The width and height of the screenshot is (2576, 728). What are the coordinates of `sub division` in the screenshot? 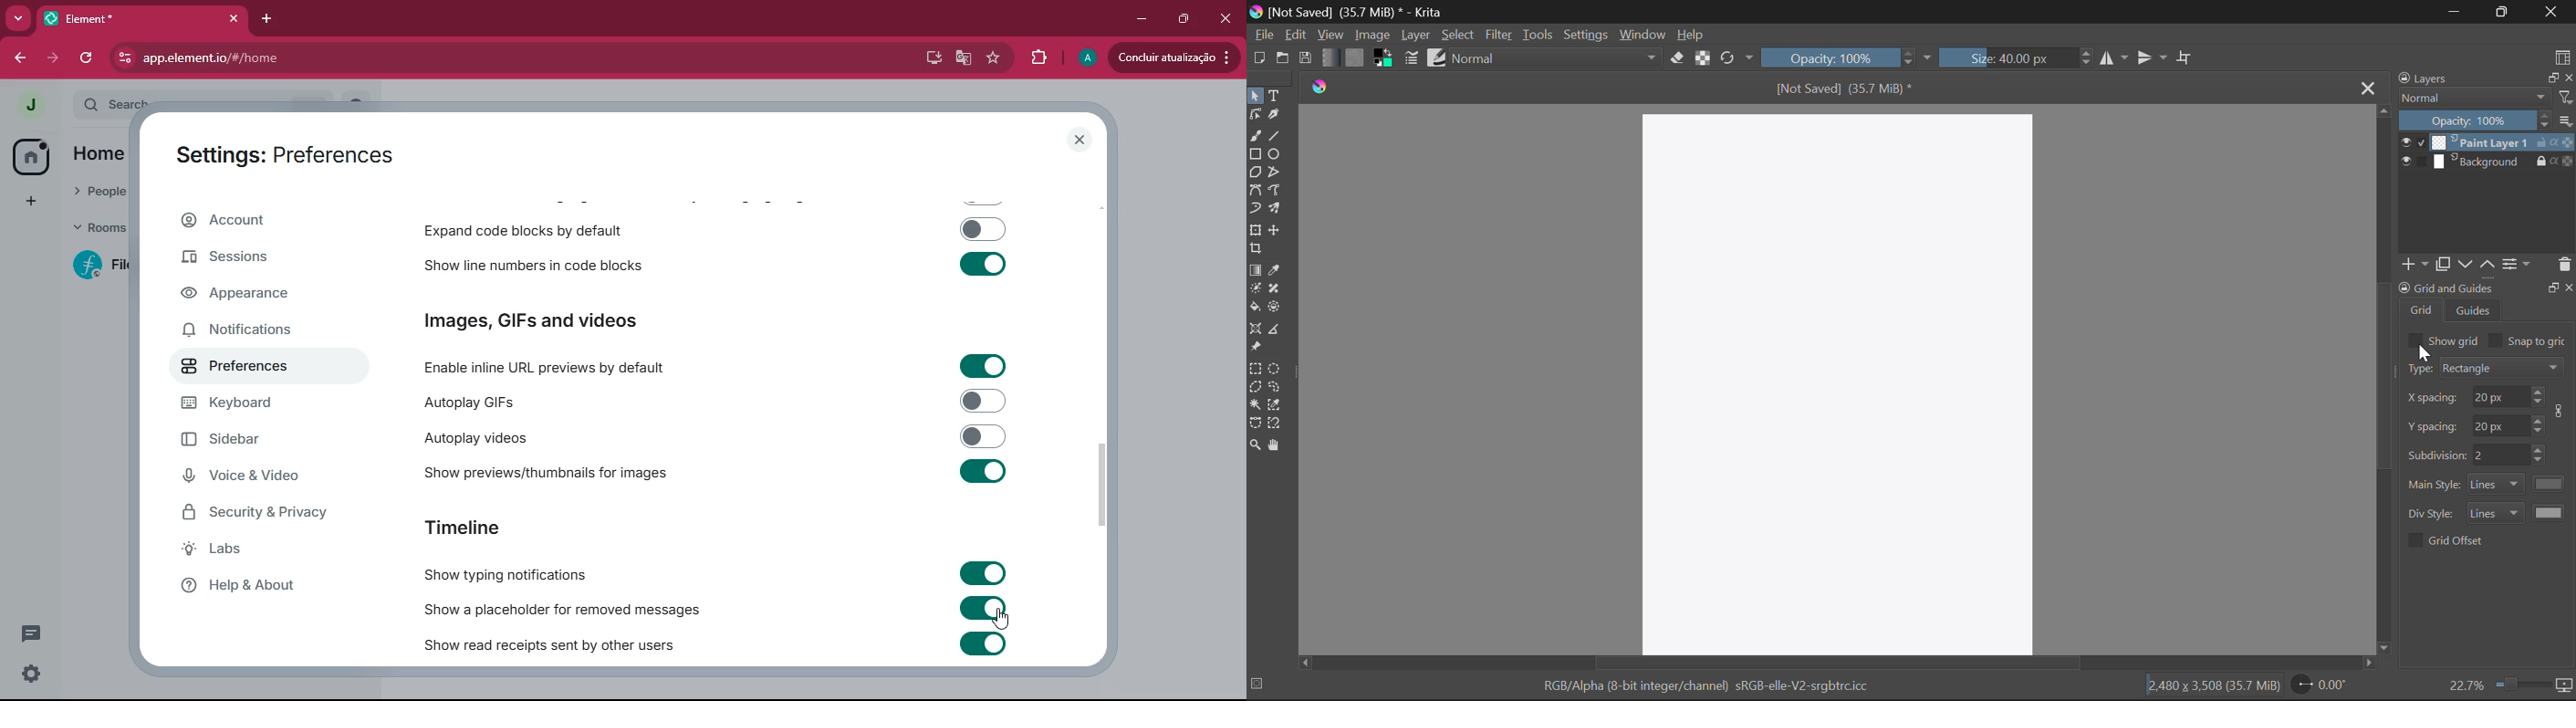 It's located at (2436, 454).